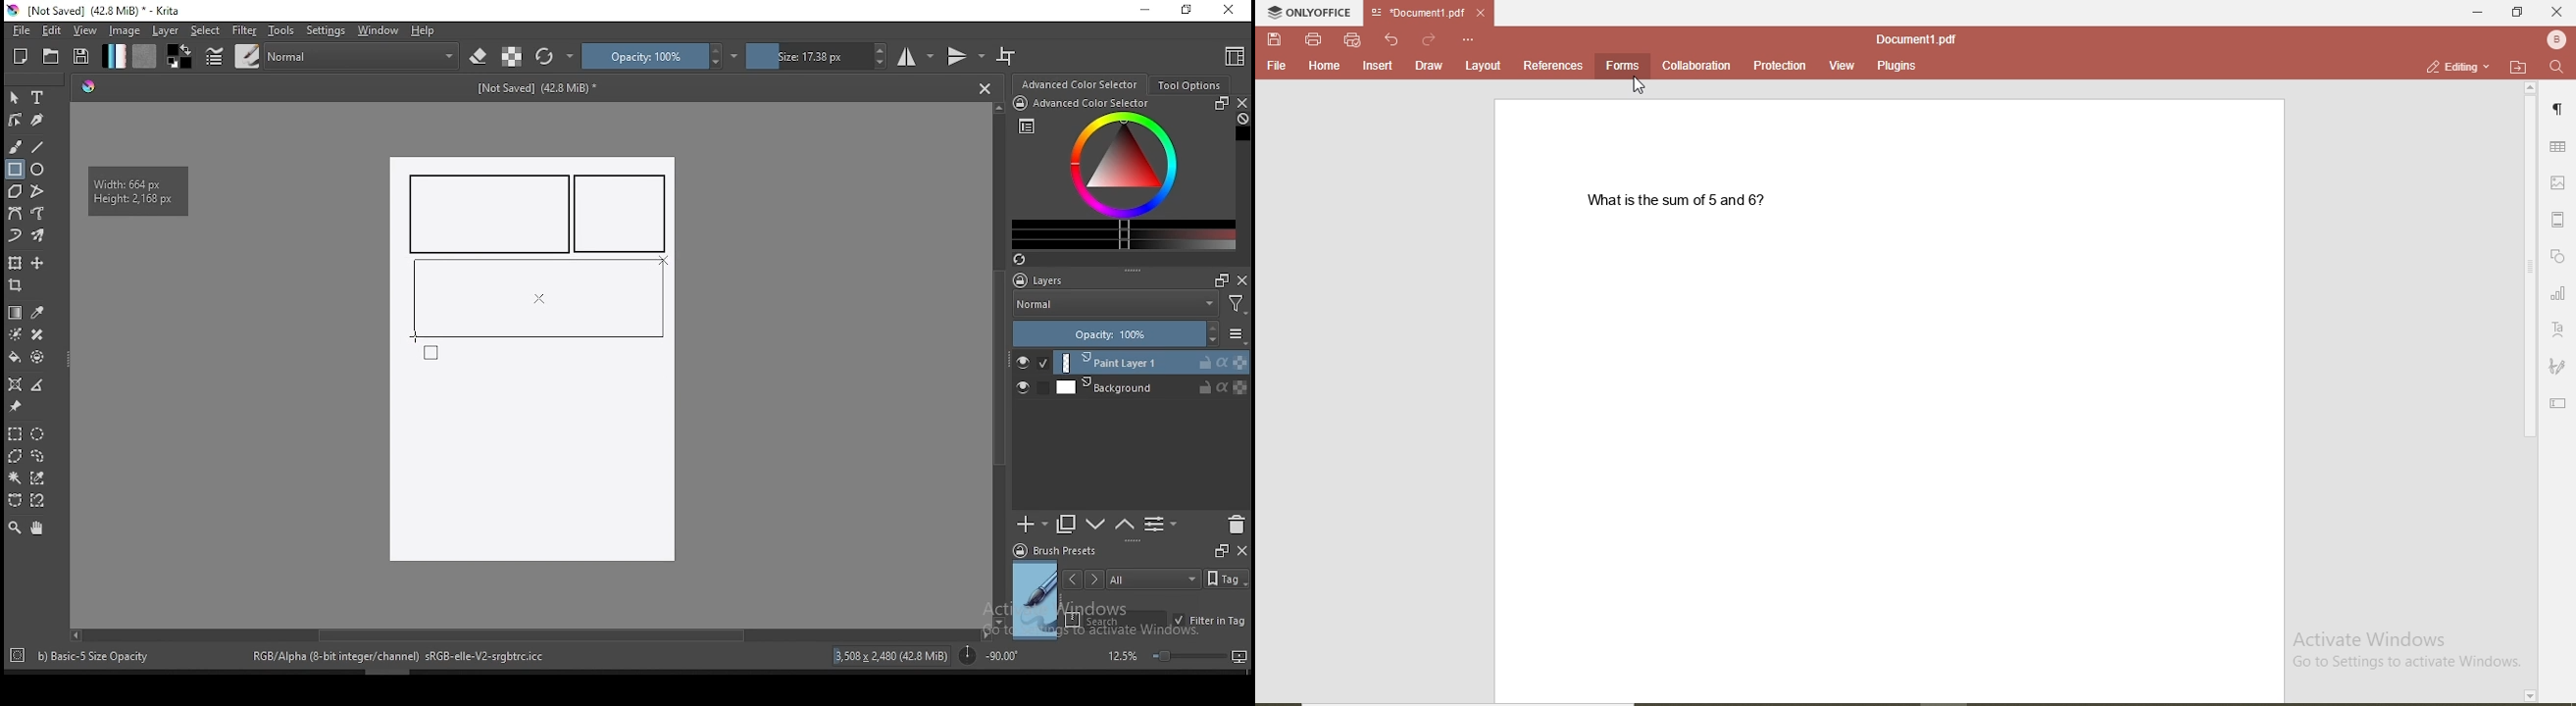 Image resolution: width=2576 pixels, height=728 pixels. What do you see at coordinates (38, 147) in the screenshot?
I see `line tool` at bounding box center [38, 147].